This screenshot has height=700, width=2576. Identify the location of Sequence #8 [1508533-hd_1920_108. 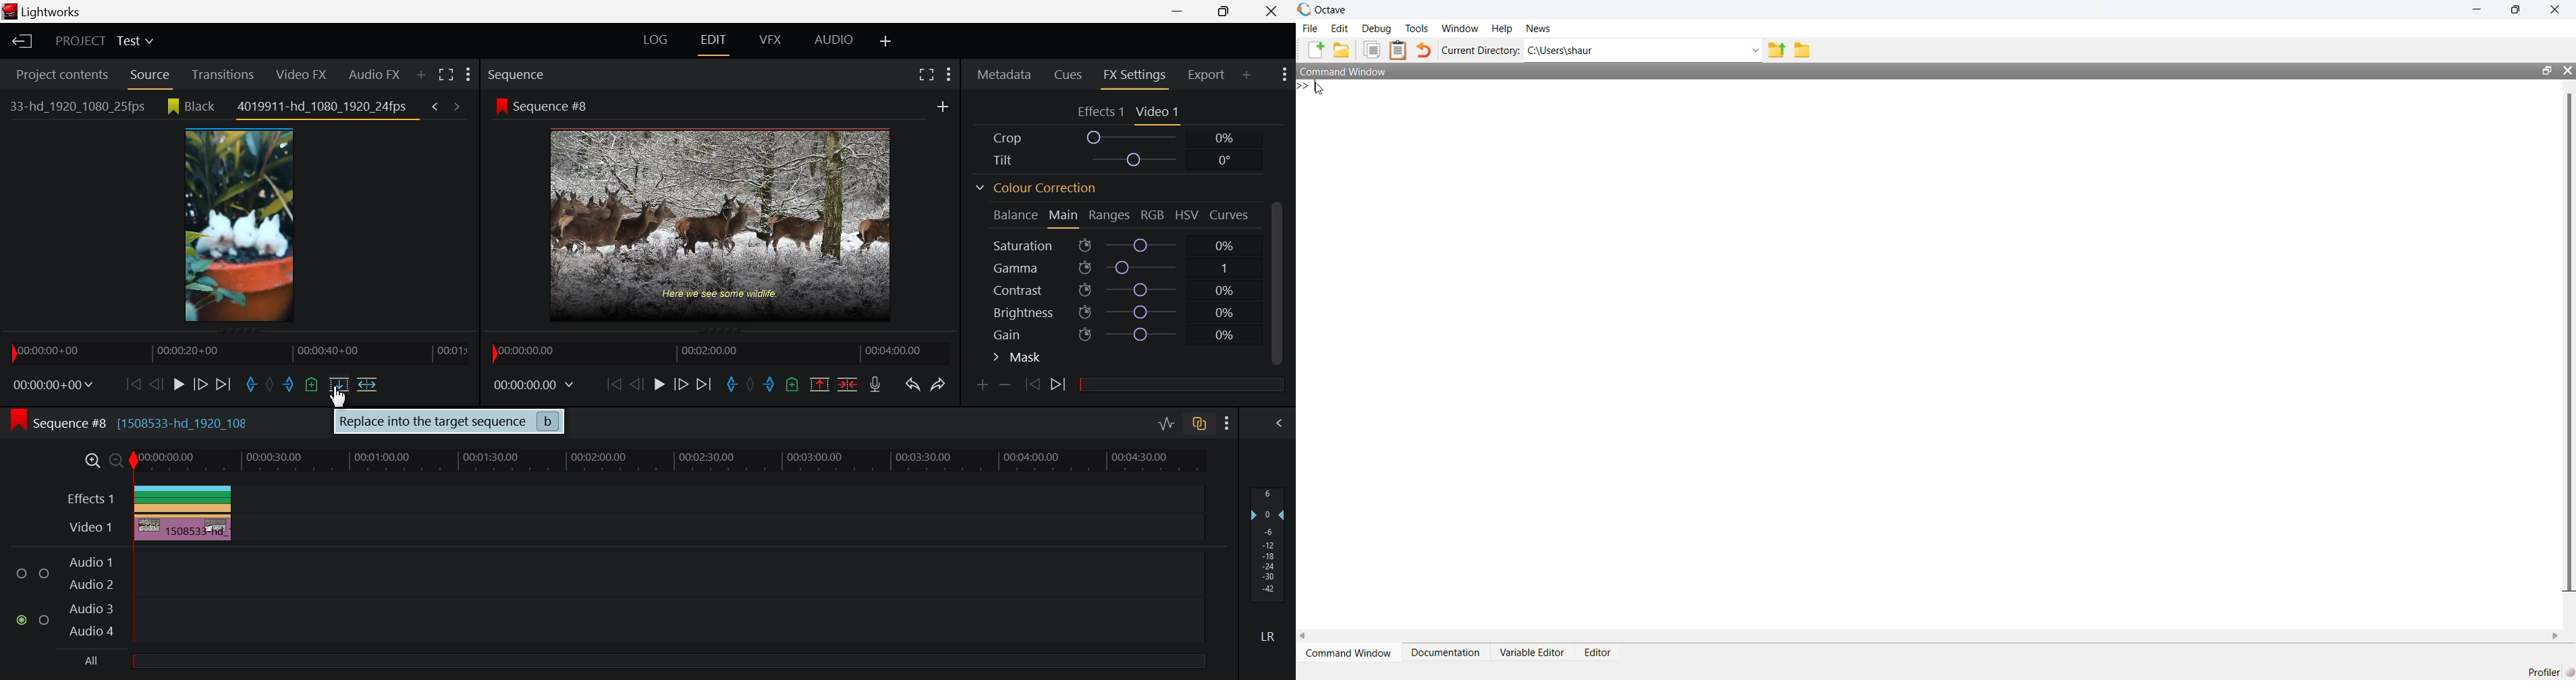
(144, 422).